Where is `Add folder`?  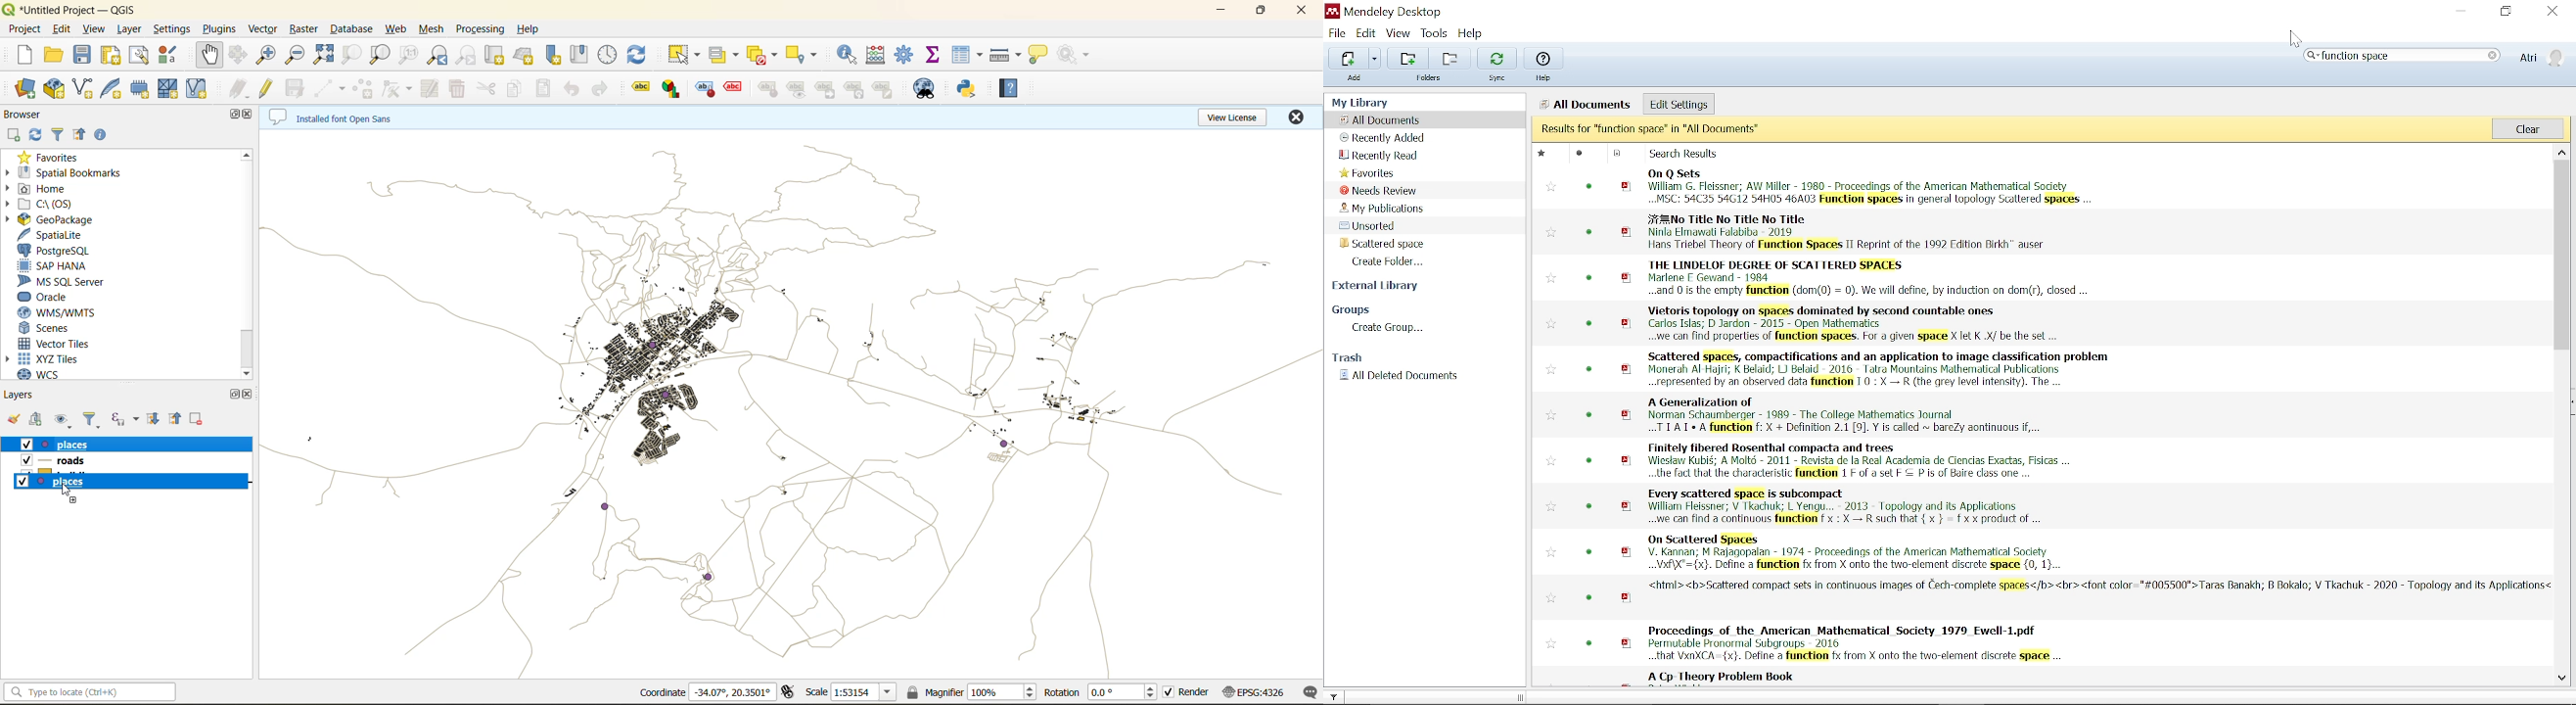
Add folder is located at coordinates (1408, 57).